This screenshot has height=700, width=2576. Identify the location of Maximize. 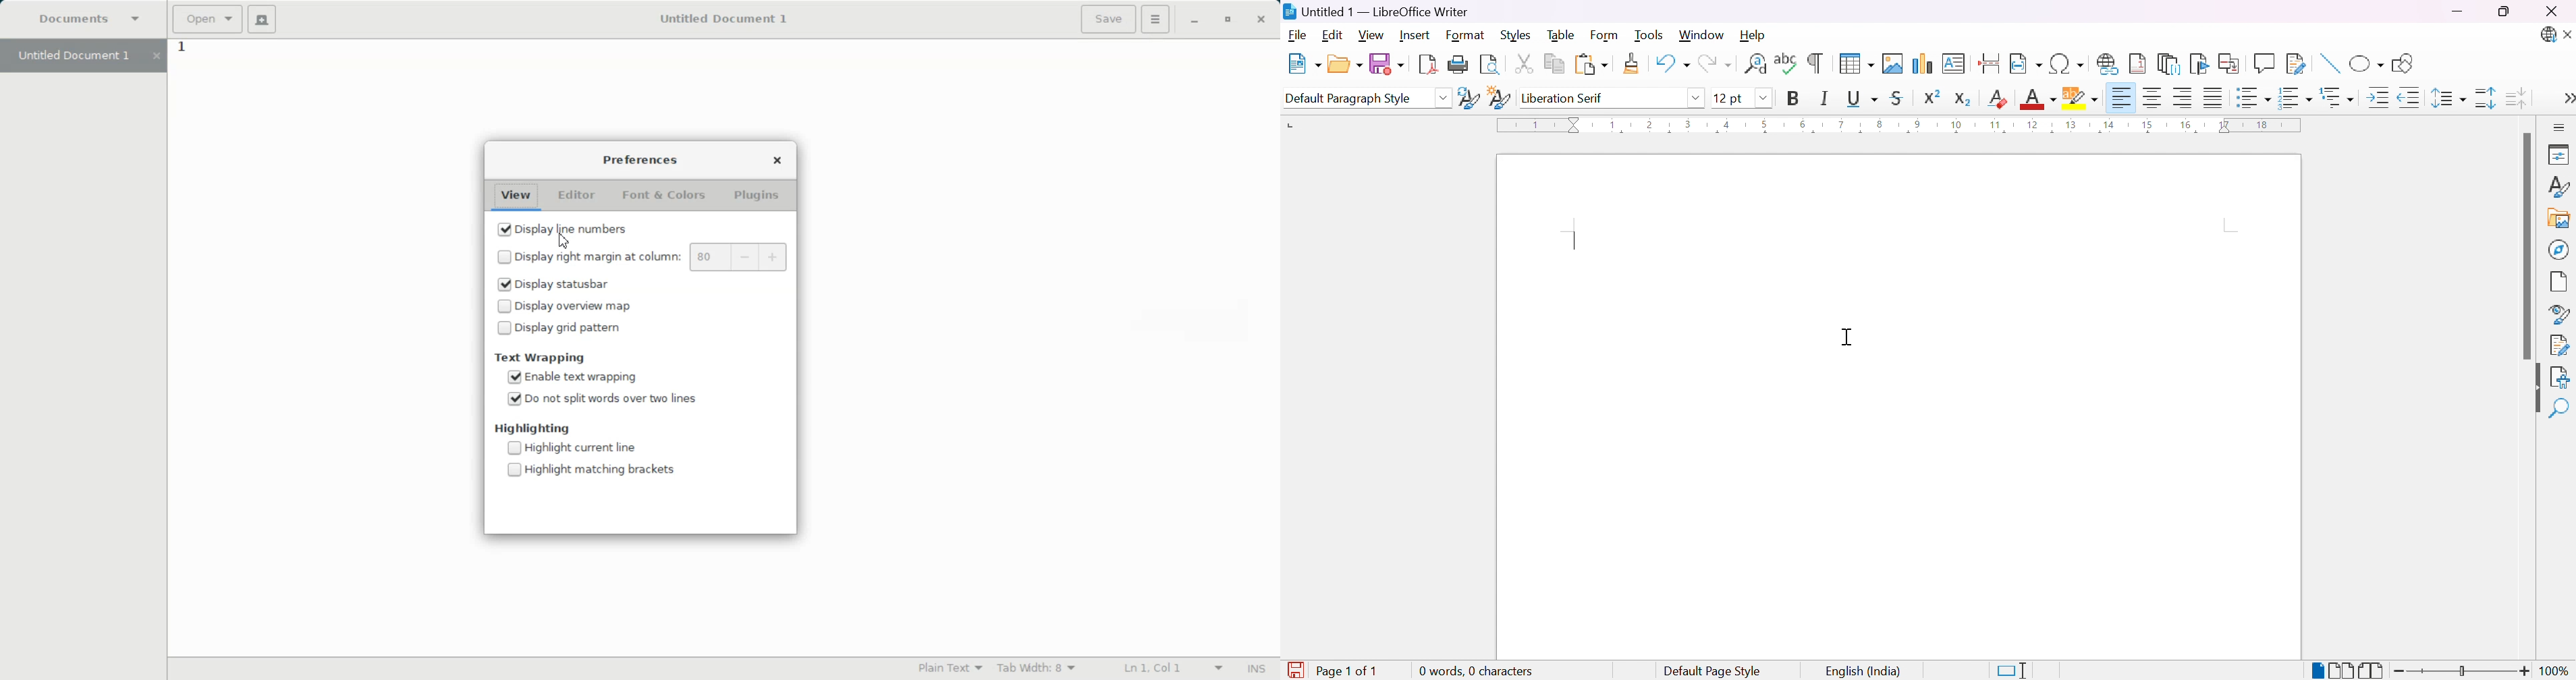
(1229, 21).